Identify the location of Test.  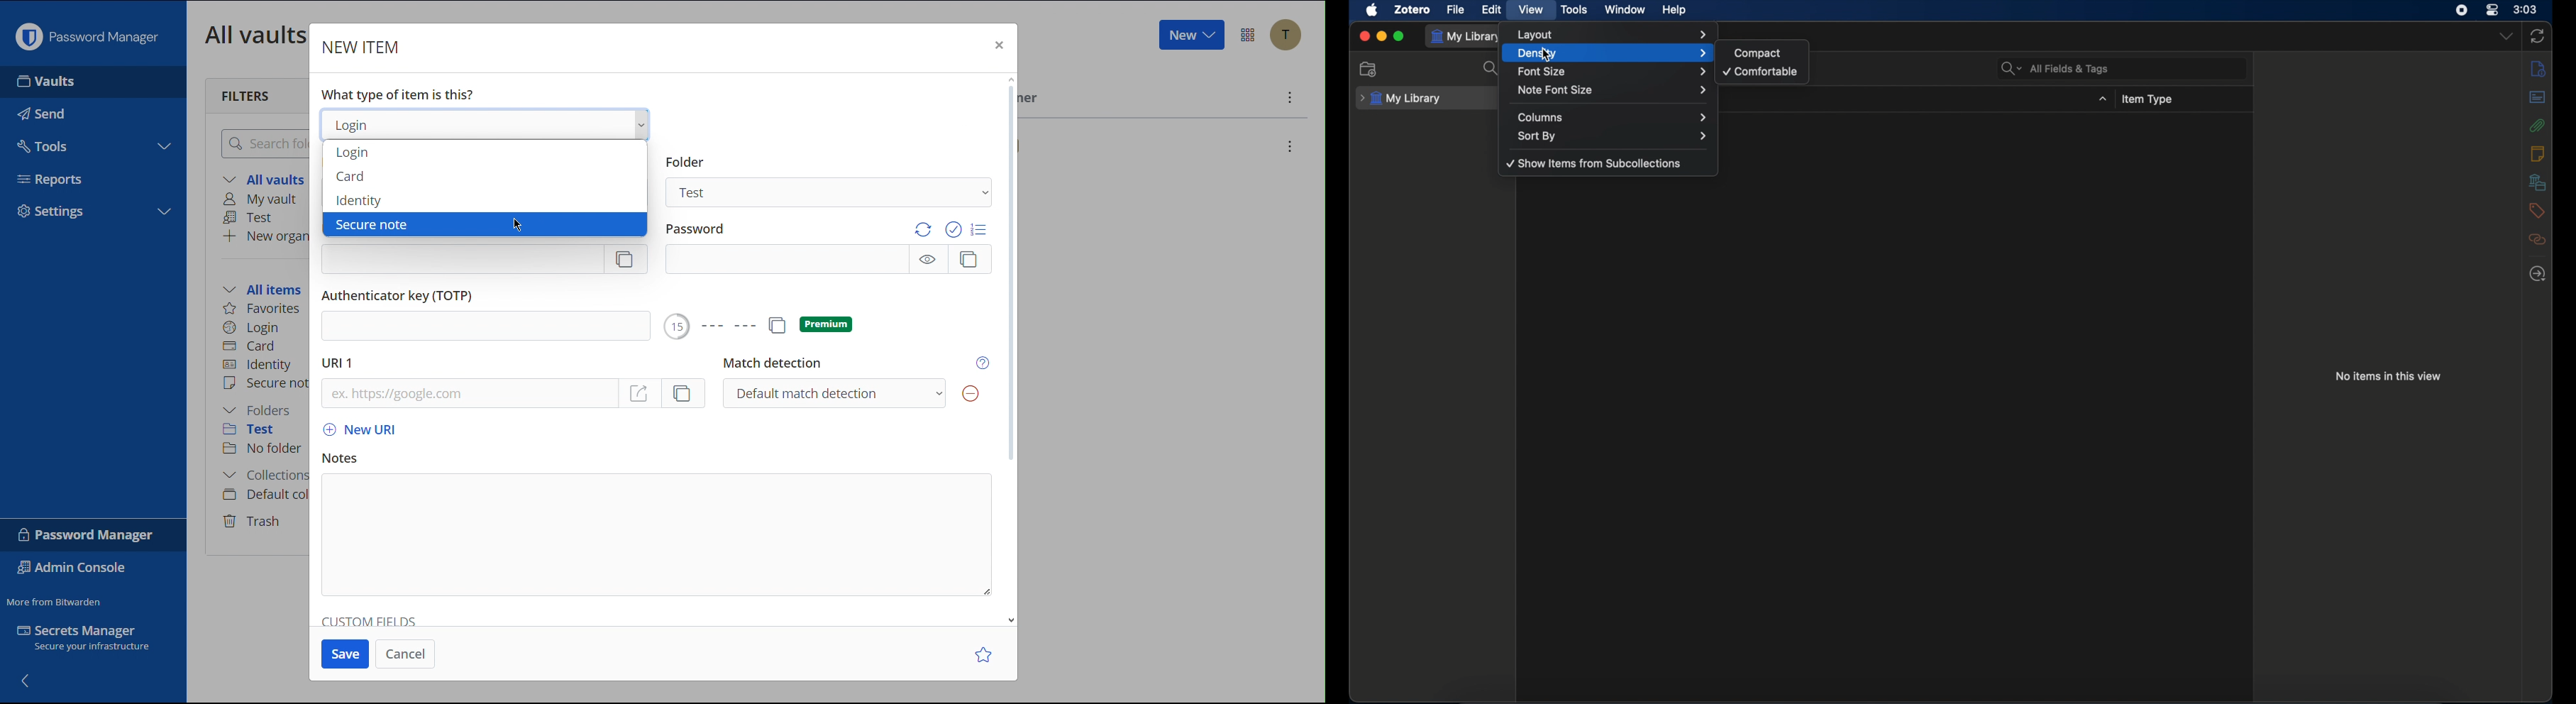
(831, 192).